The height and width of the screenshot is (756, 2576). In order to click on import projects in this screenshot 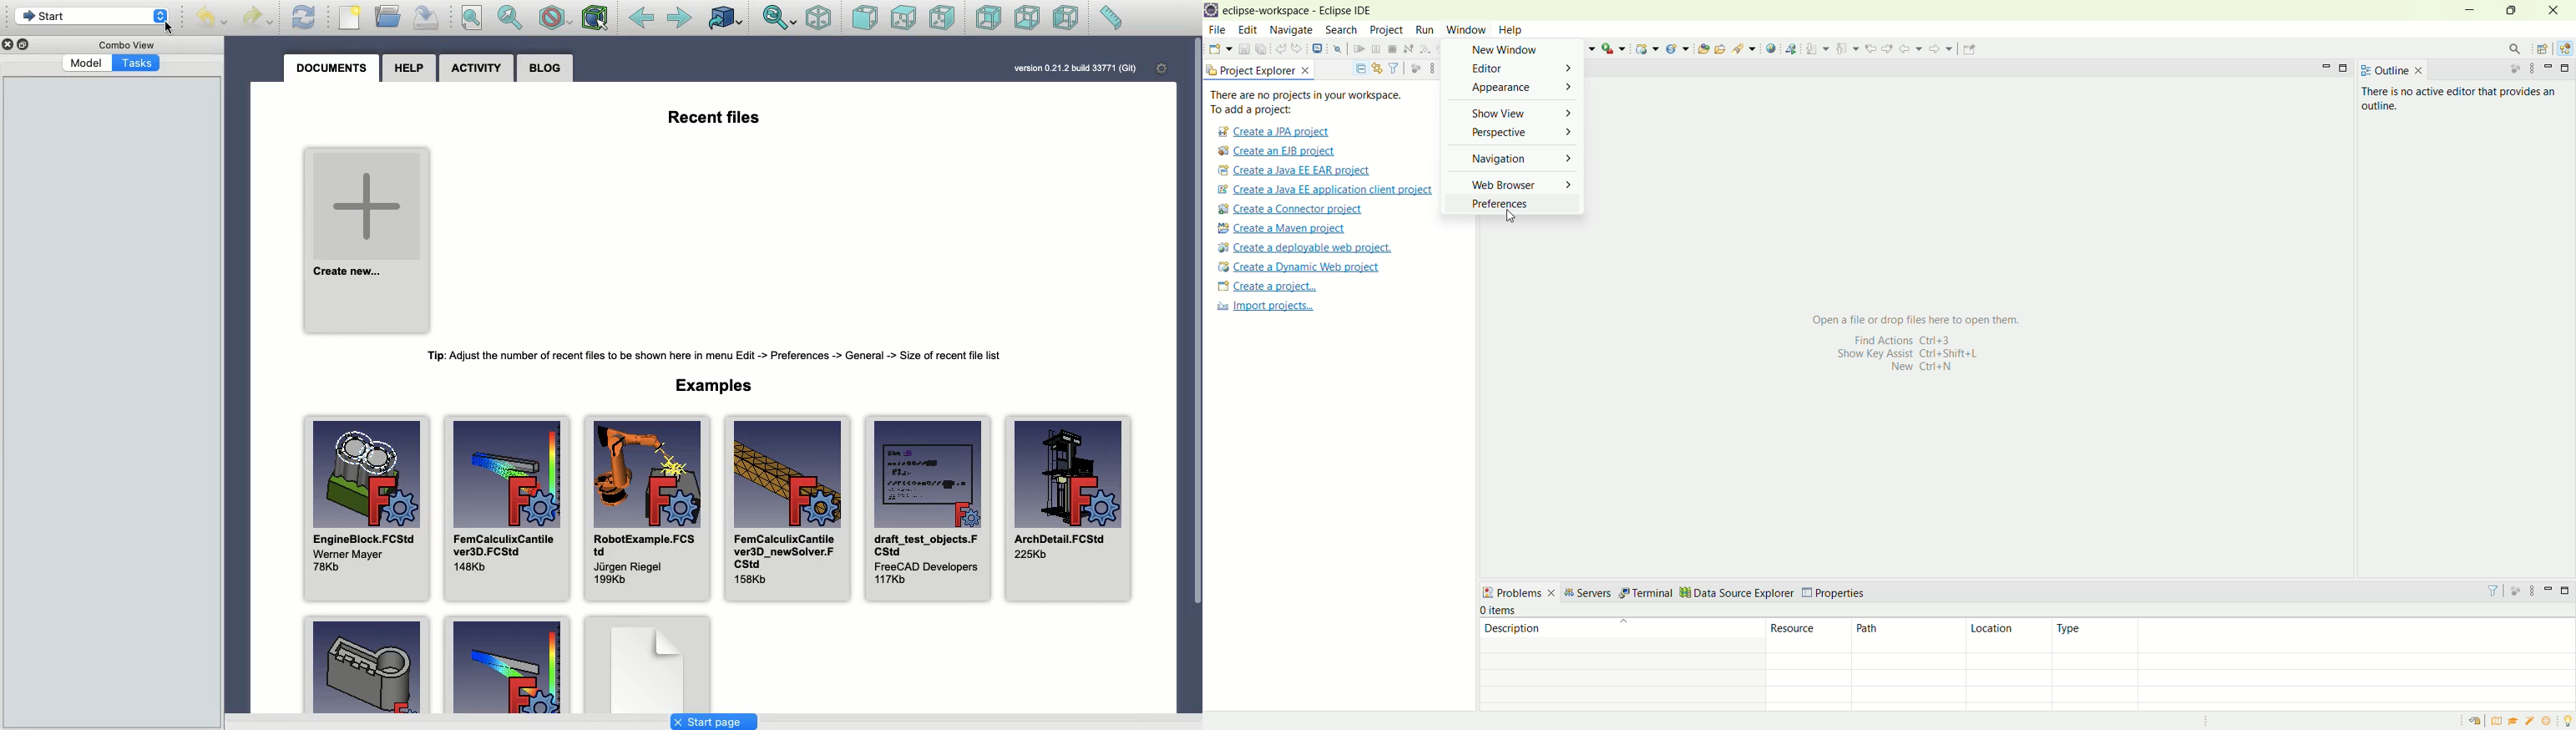, I will do `click(1263, 306)`.